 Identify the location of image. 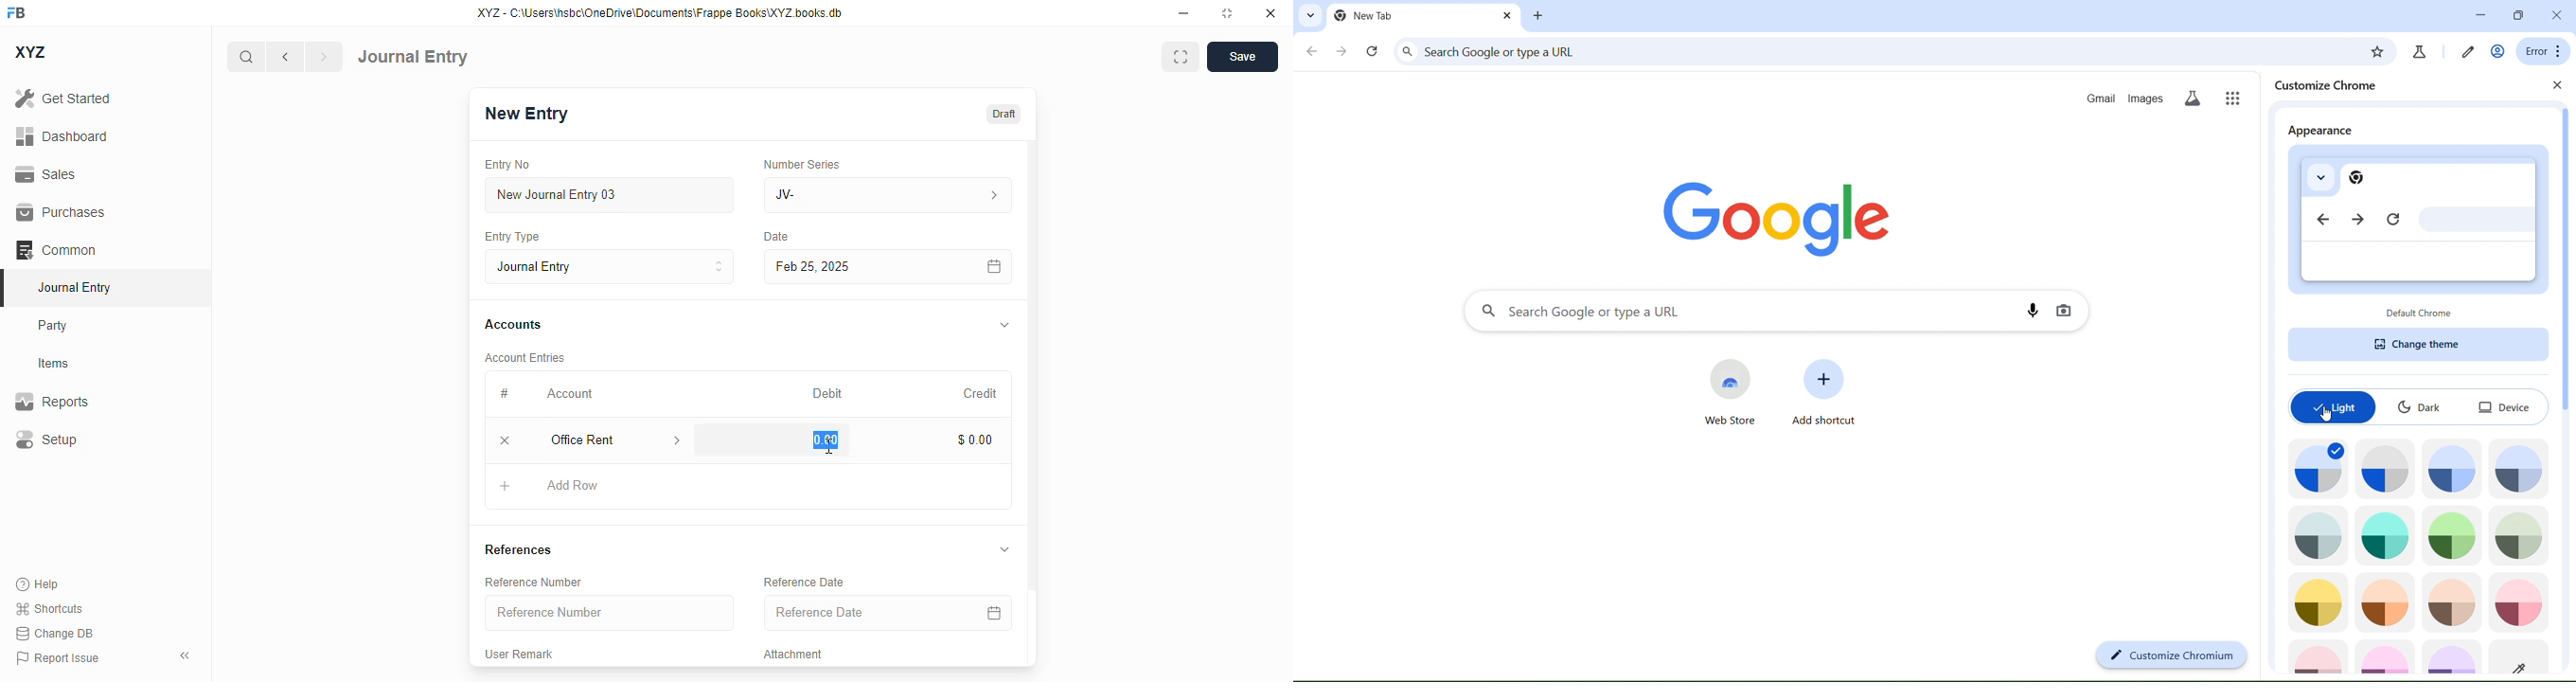
(2317, 601).